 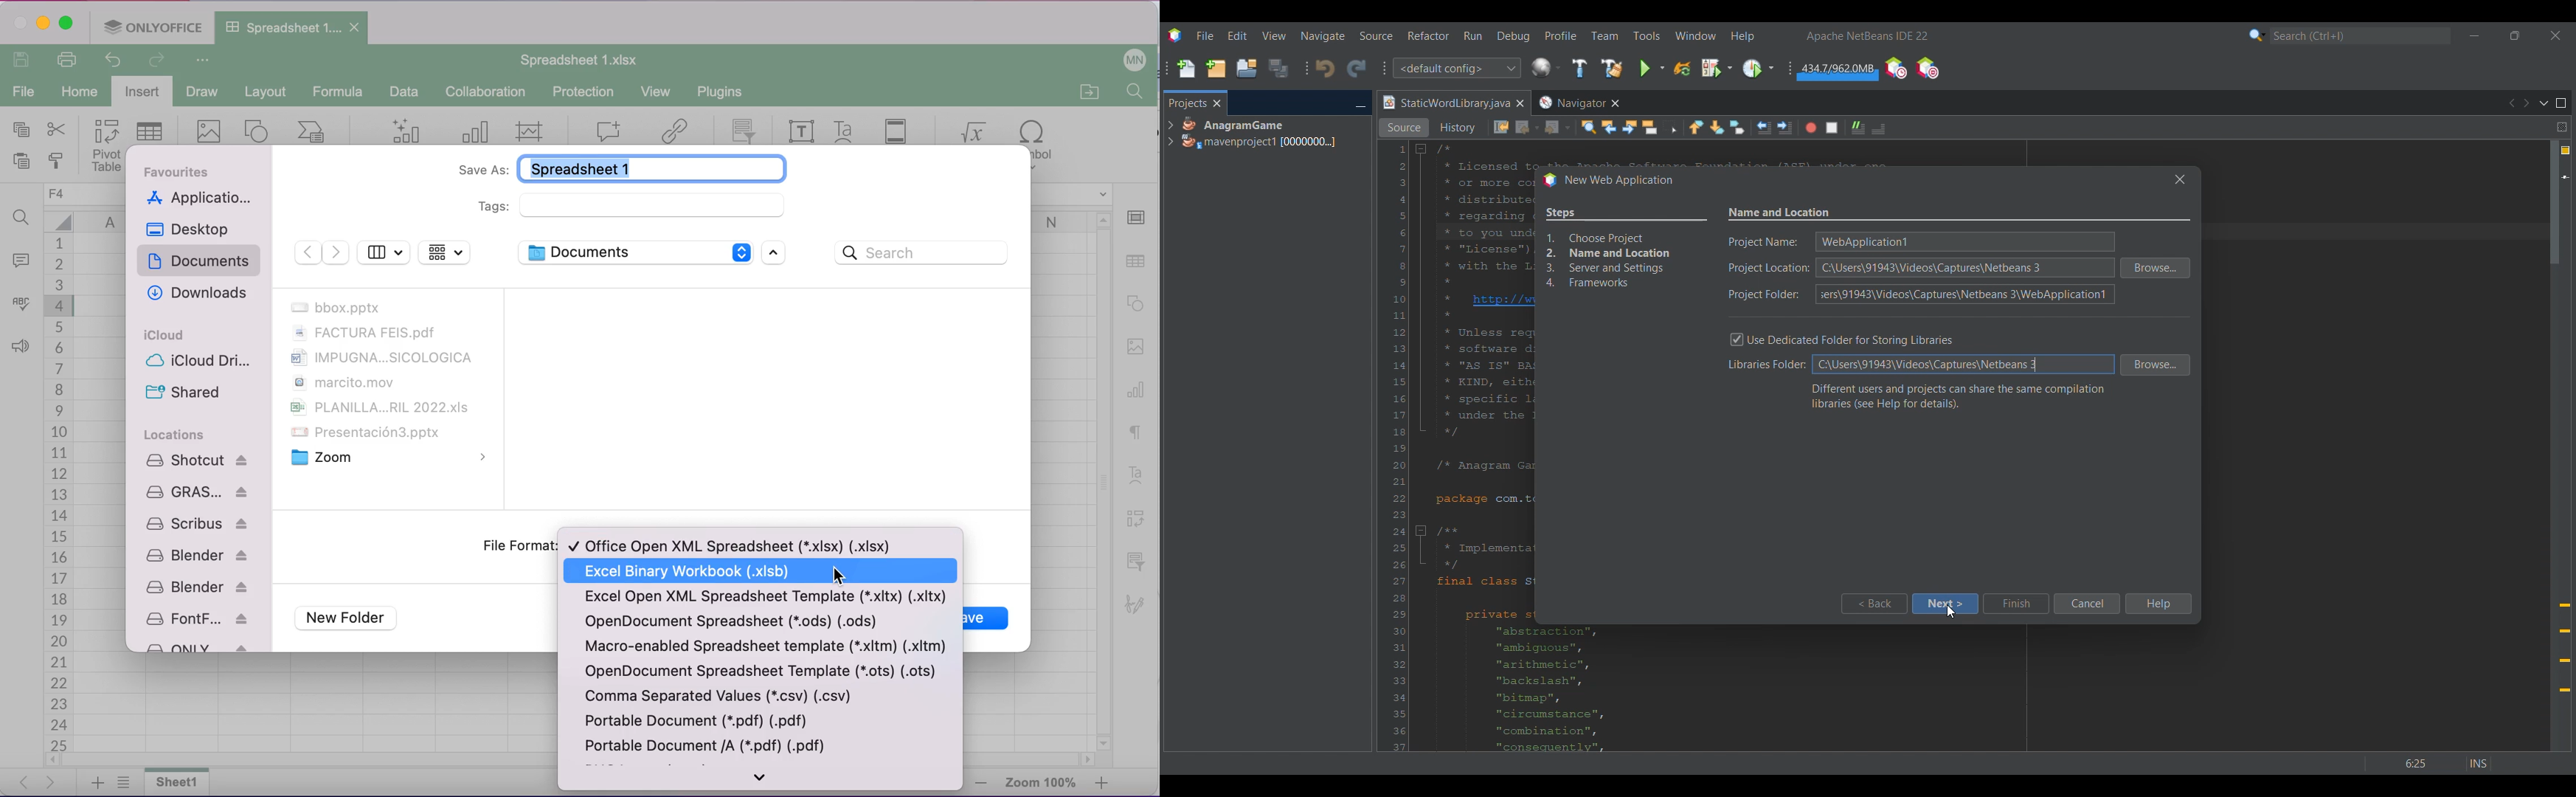 What do you see at coordinates (1611, 68) in the screenshot?
I see `Clean and build main project` at bounding box center [1611, 68].